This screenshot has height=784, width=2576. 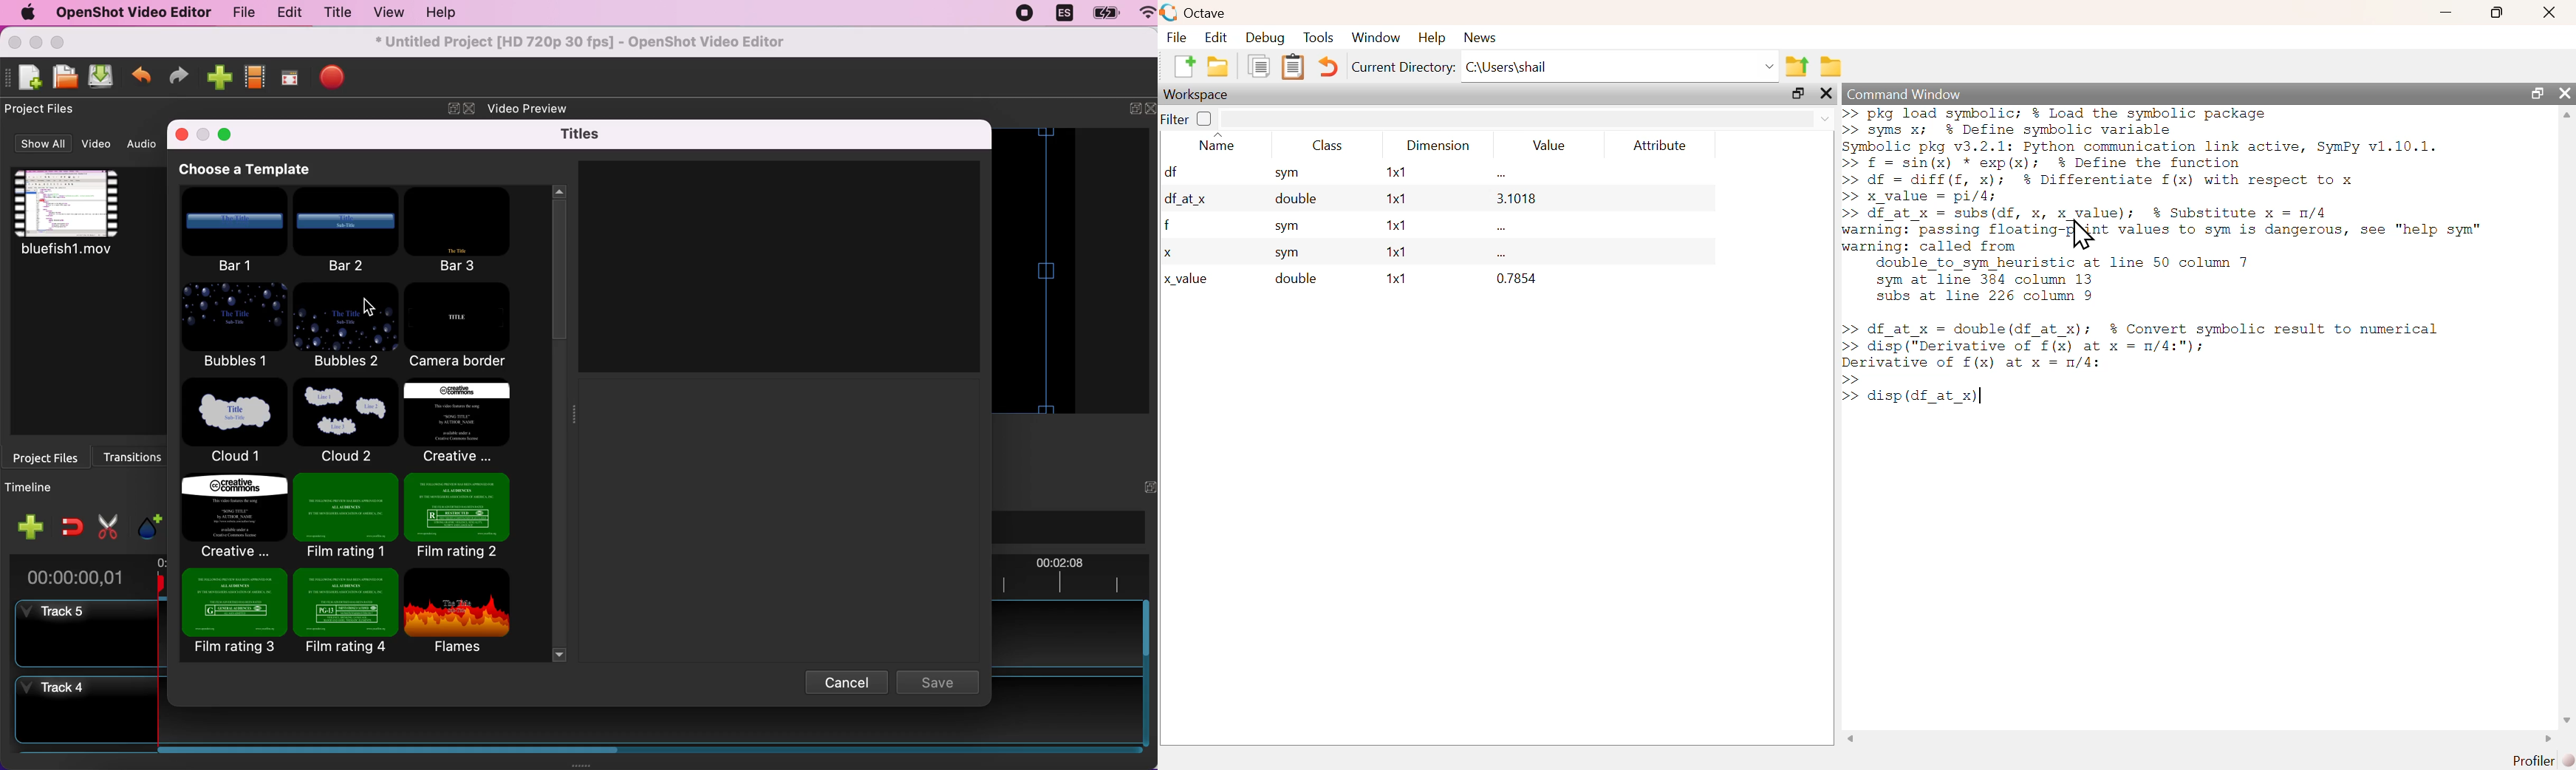 I want to click on search area, so click(x=1528, y=118).